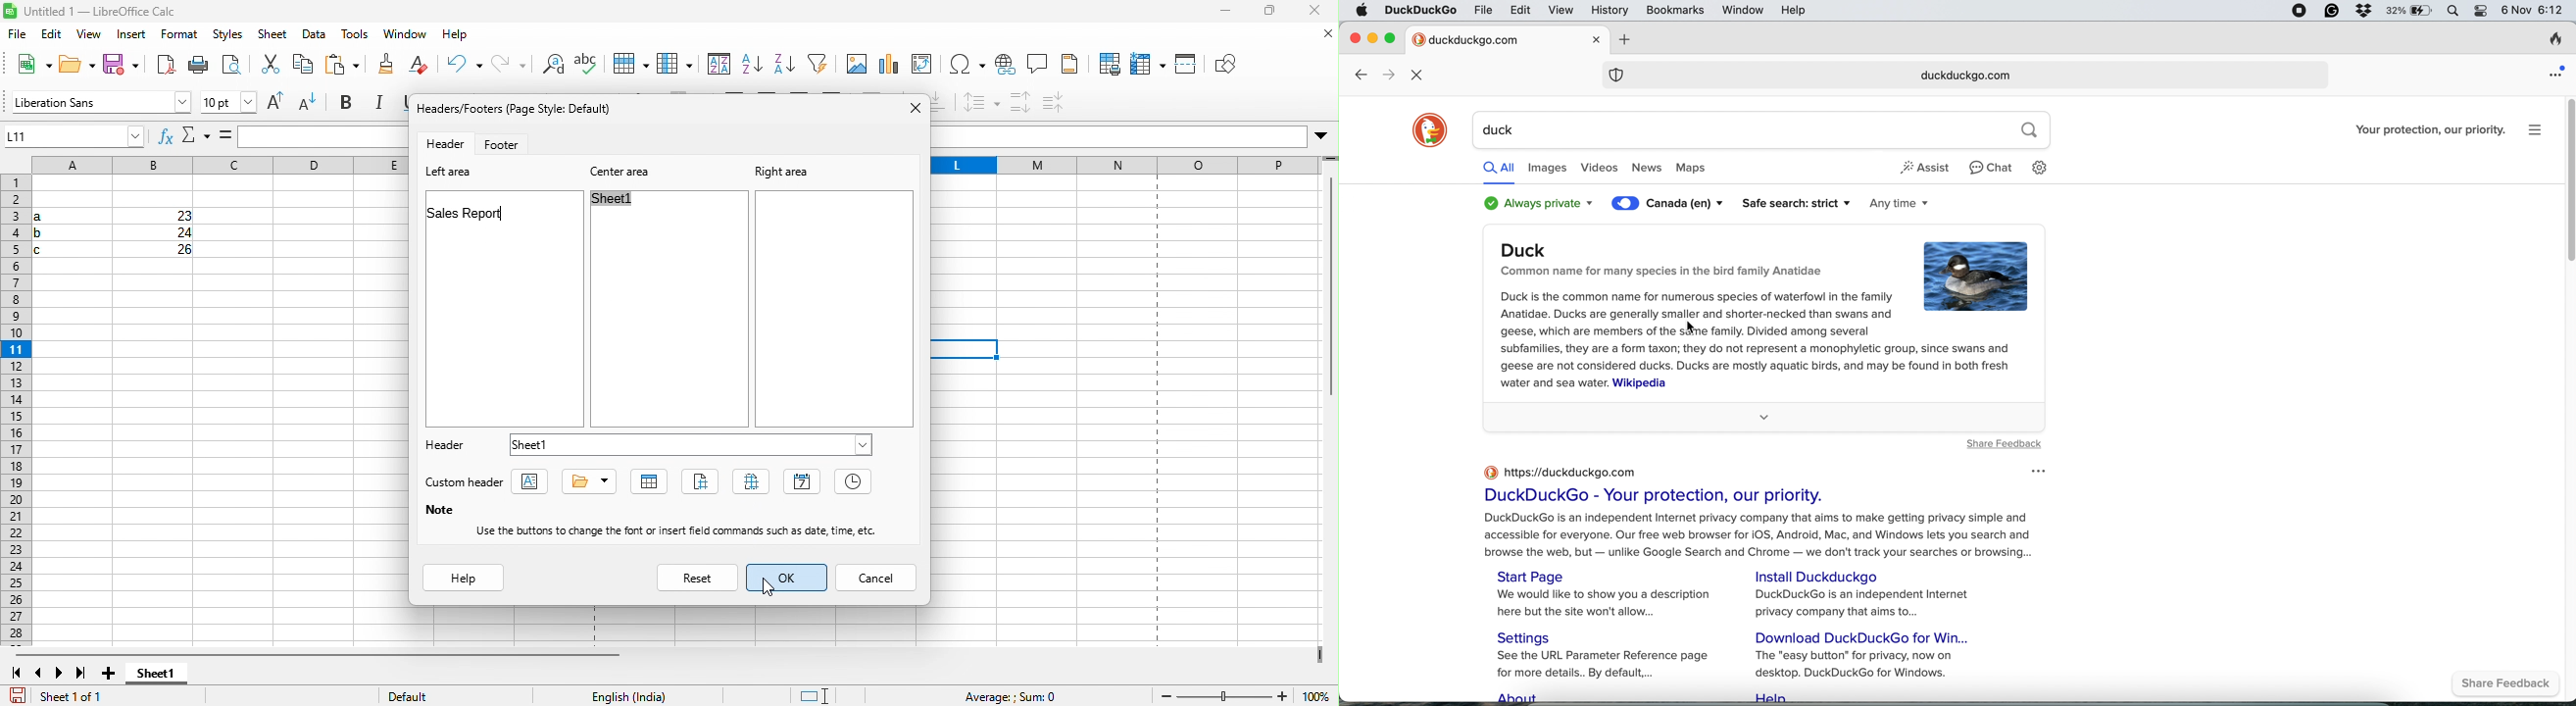 This screenshot has height=728, width=2576. Describe the element at coordinates (966, 65) in the screenshot. I see `special character` at that location.